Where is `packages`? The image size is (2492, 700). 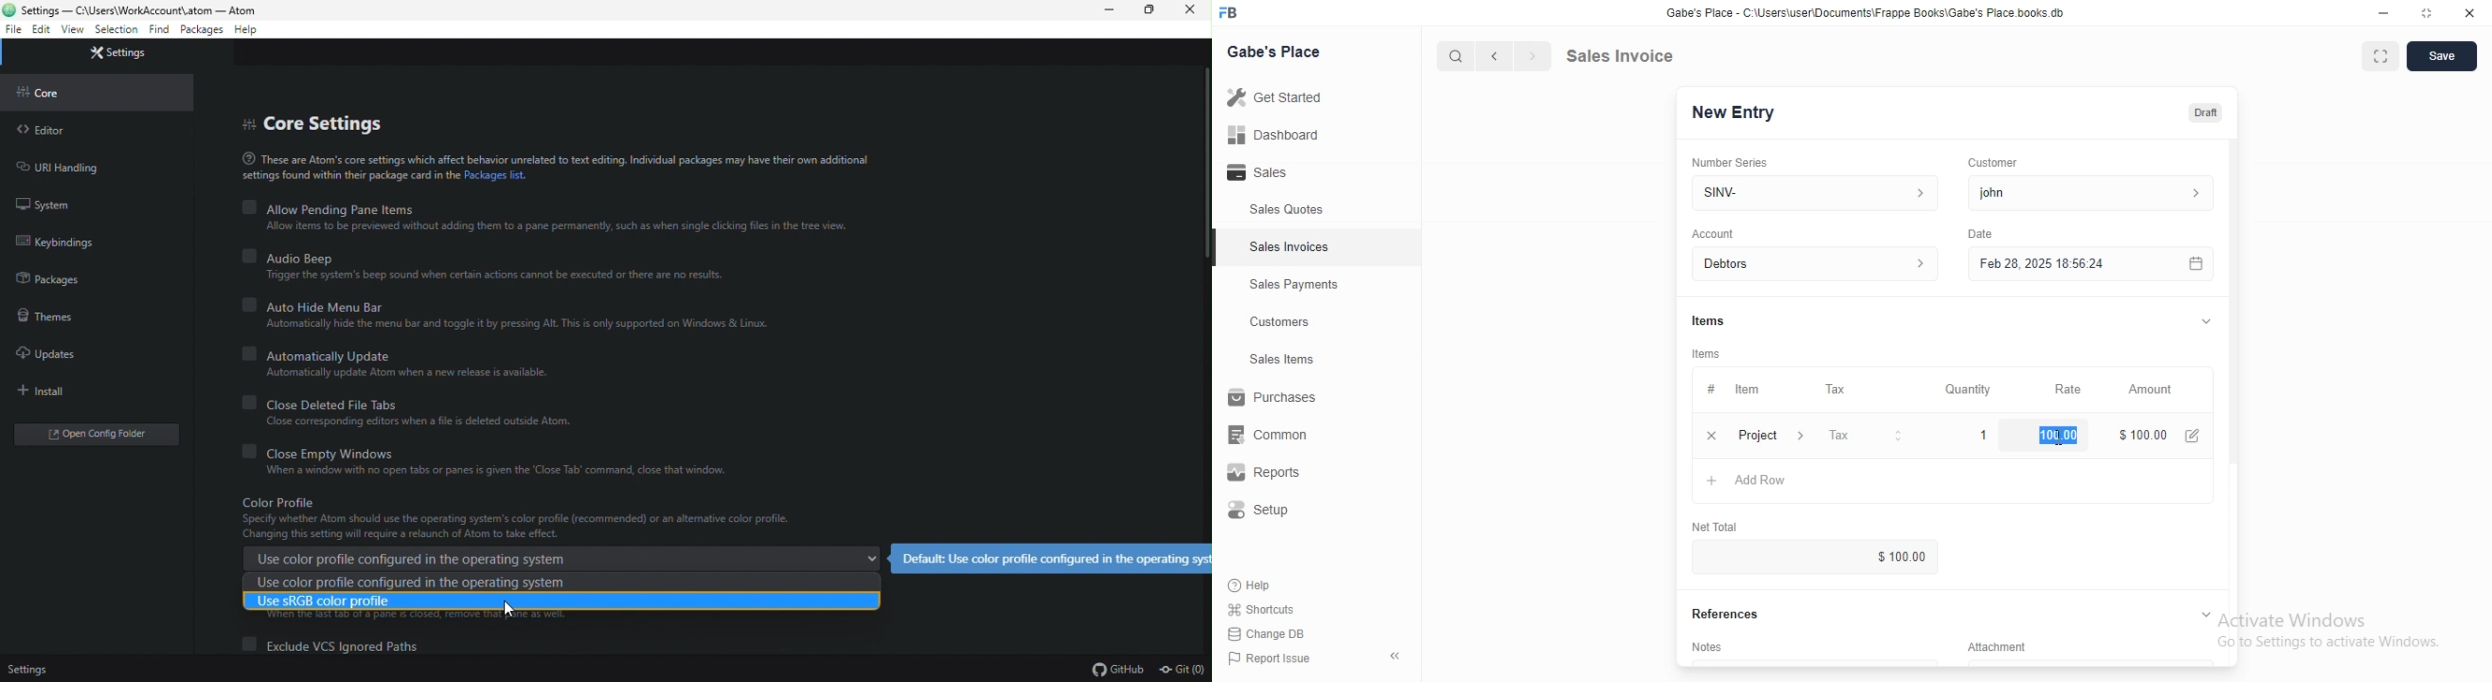 packages is located at coordinates (201, 30).